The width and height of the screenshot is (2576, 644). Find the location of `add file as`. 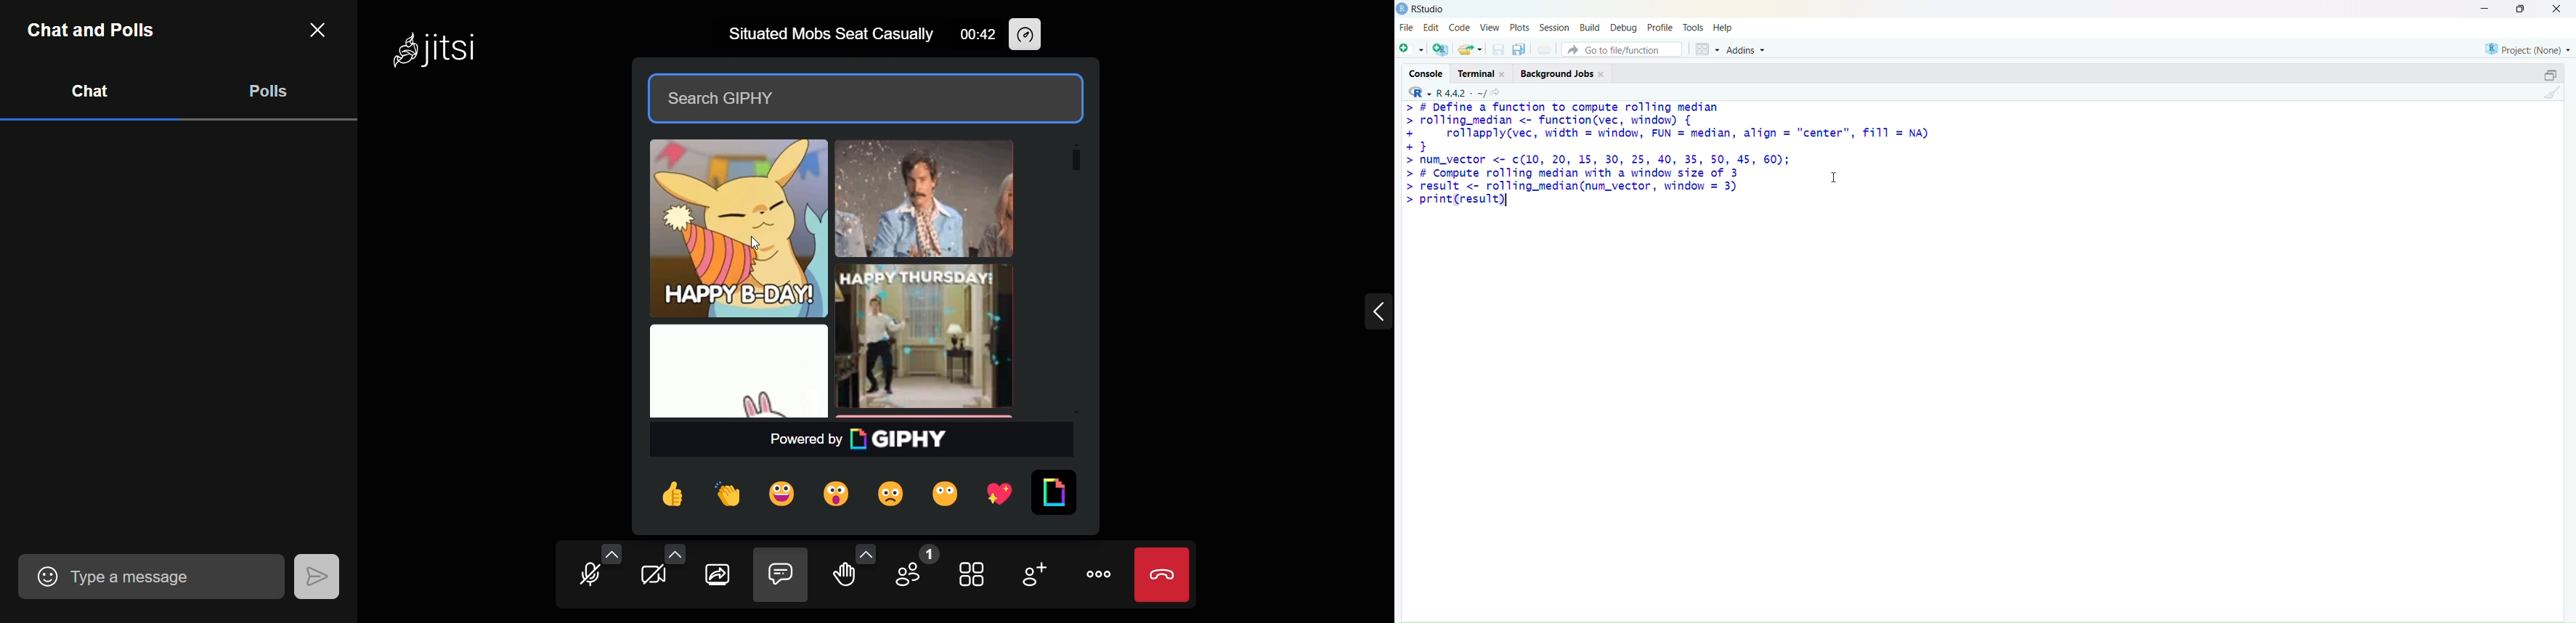

add file as is located at coordinates (1412, 49).